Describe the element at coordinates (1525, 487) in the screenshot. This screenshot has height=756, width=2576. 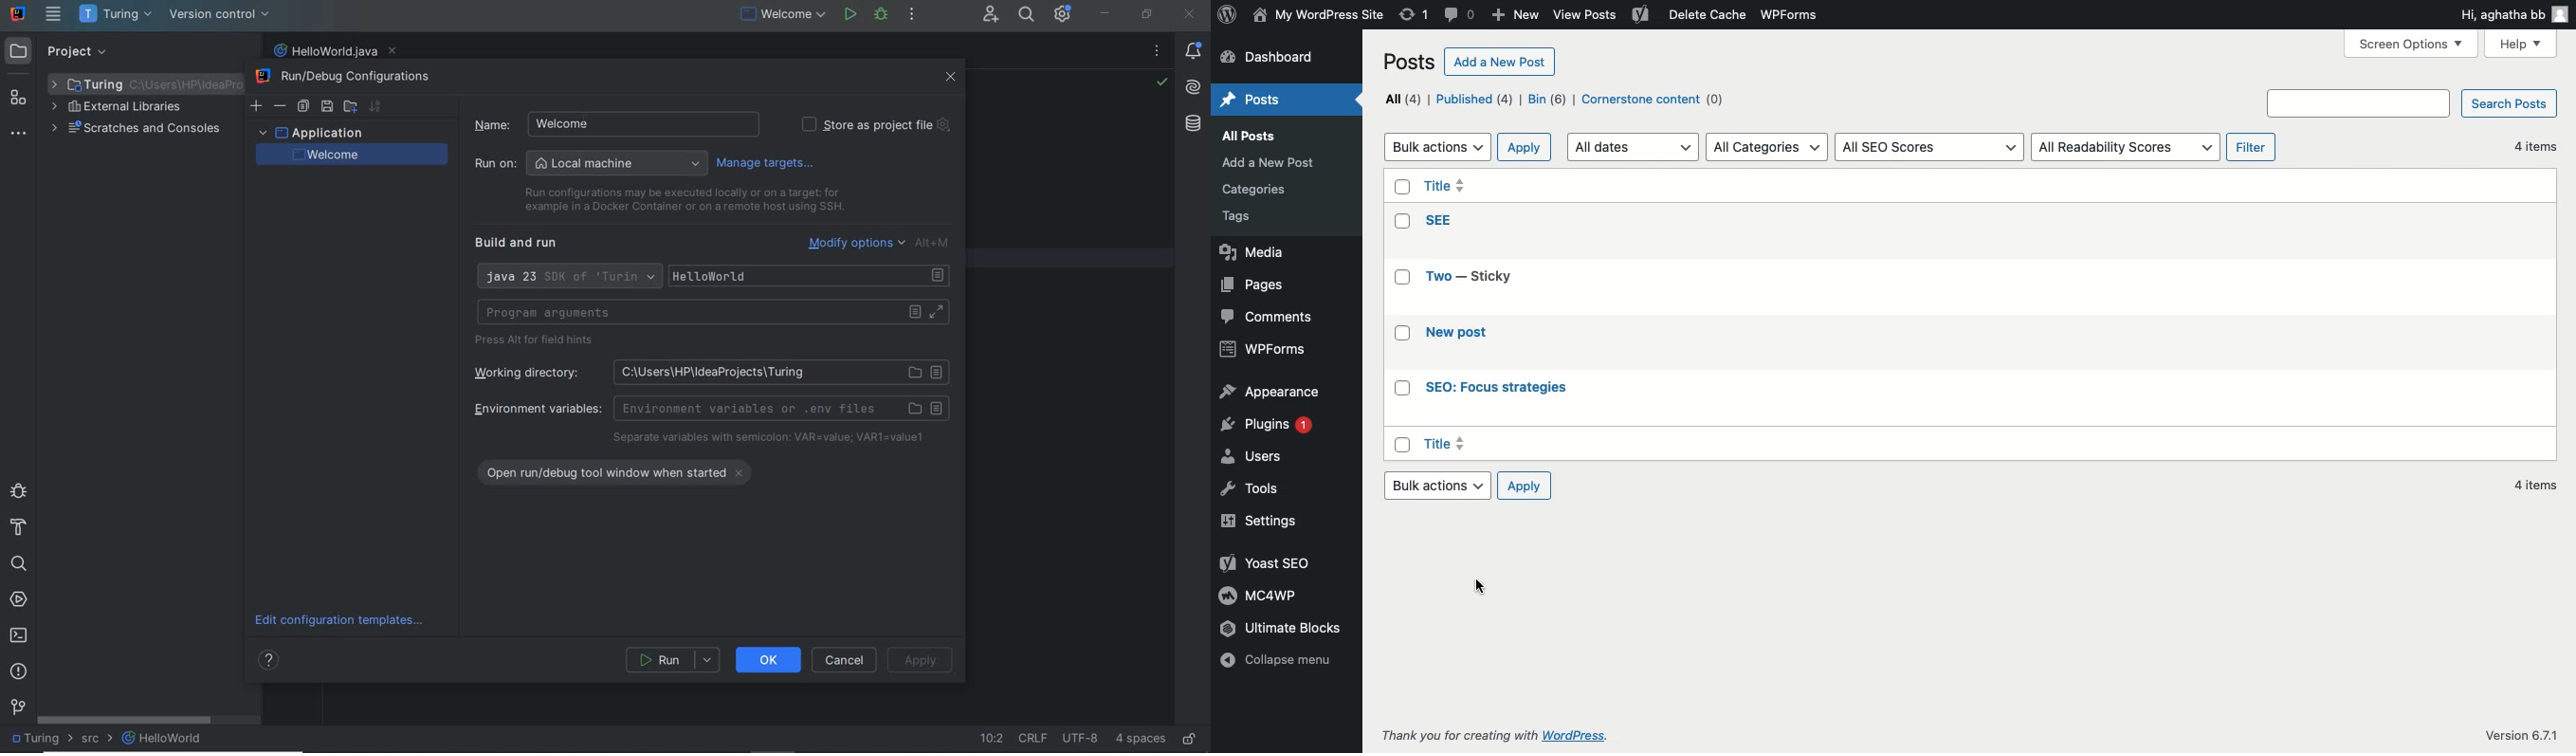
I see `Apply` at that location.